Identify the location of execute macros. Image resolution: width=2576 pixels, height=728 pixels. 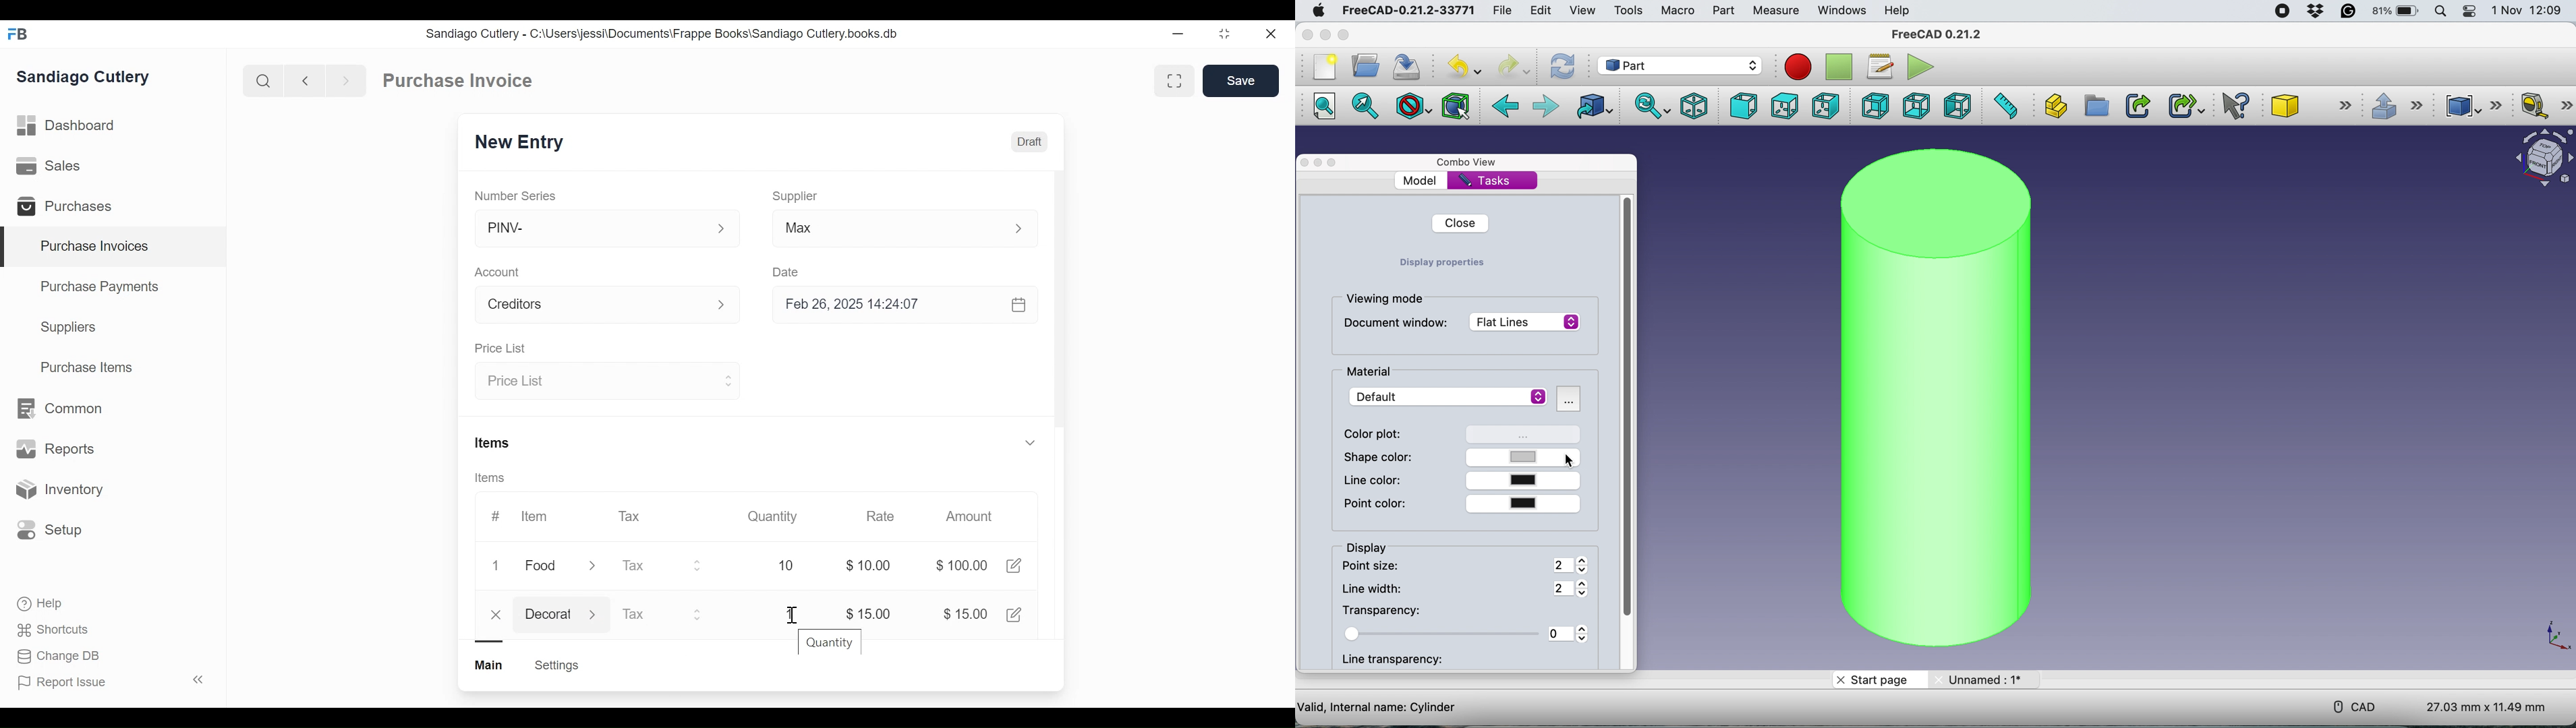
(1916, 65).